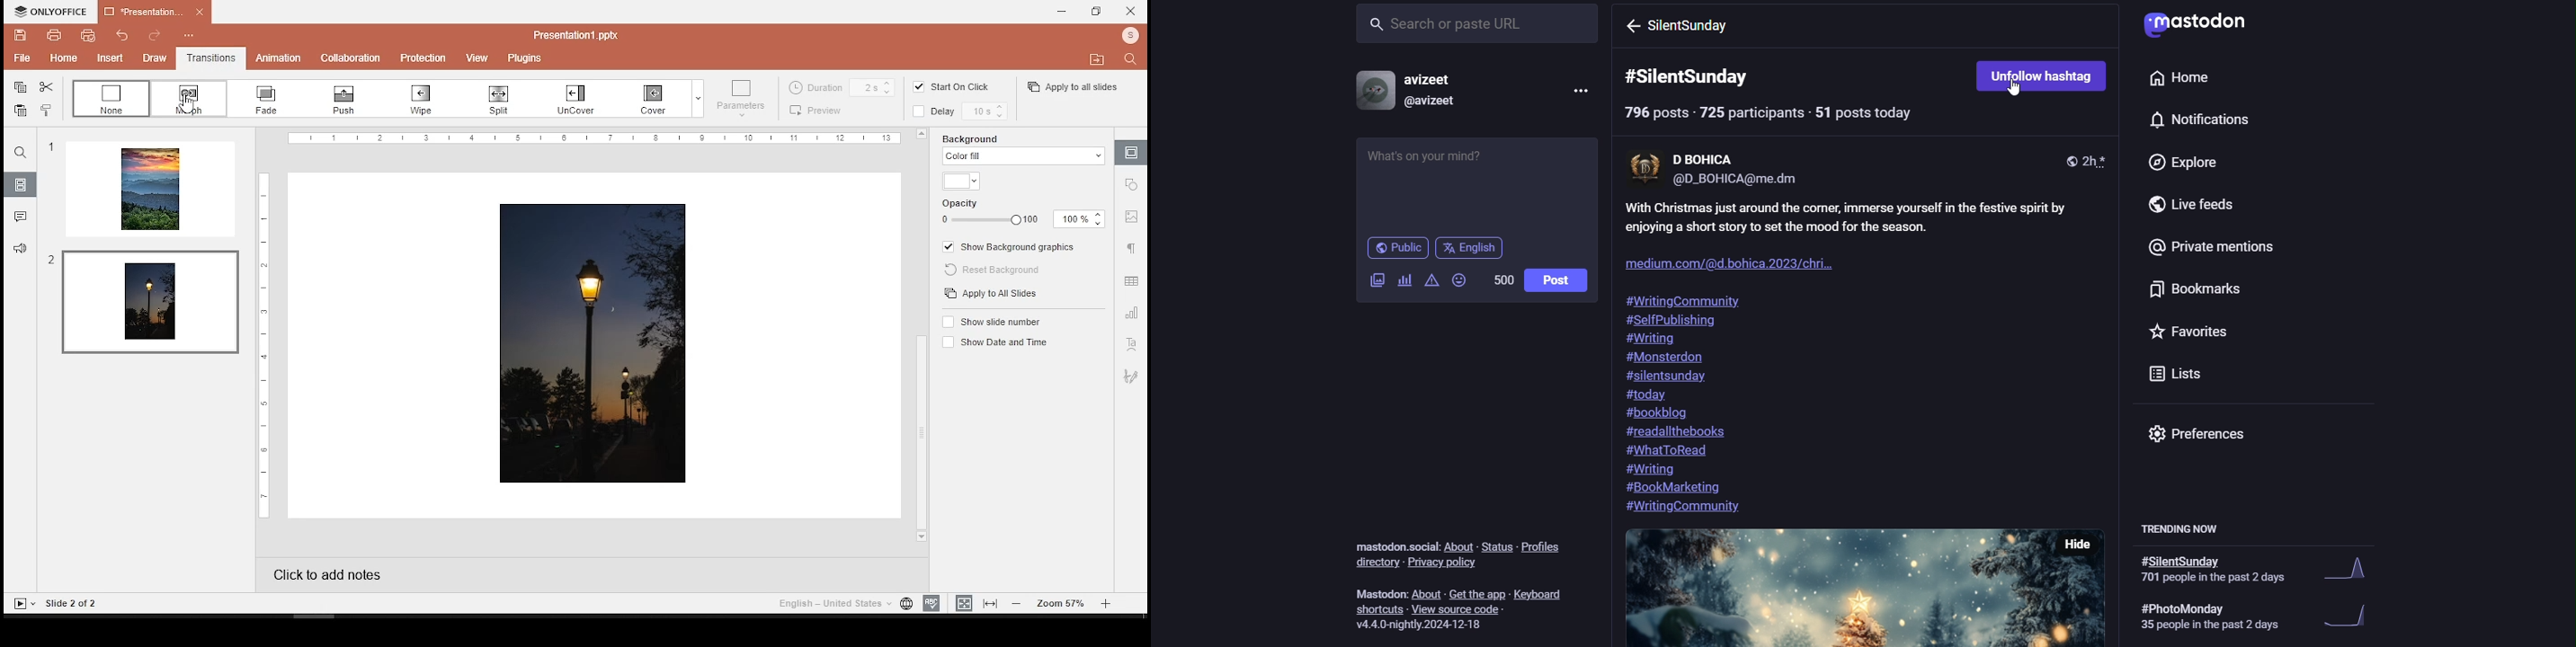 The height and width of the screenshot is (672, 2576). What do you see at coordinates (2289, 570) in the screenshot?
I see ` #PhotoMonday 701 people in past 2 days` at bounding box center [2289, 570].